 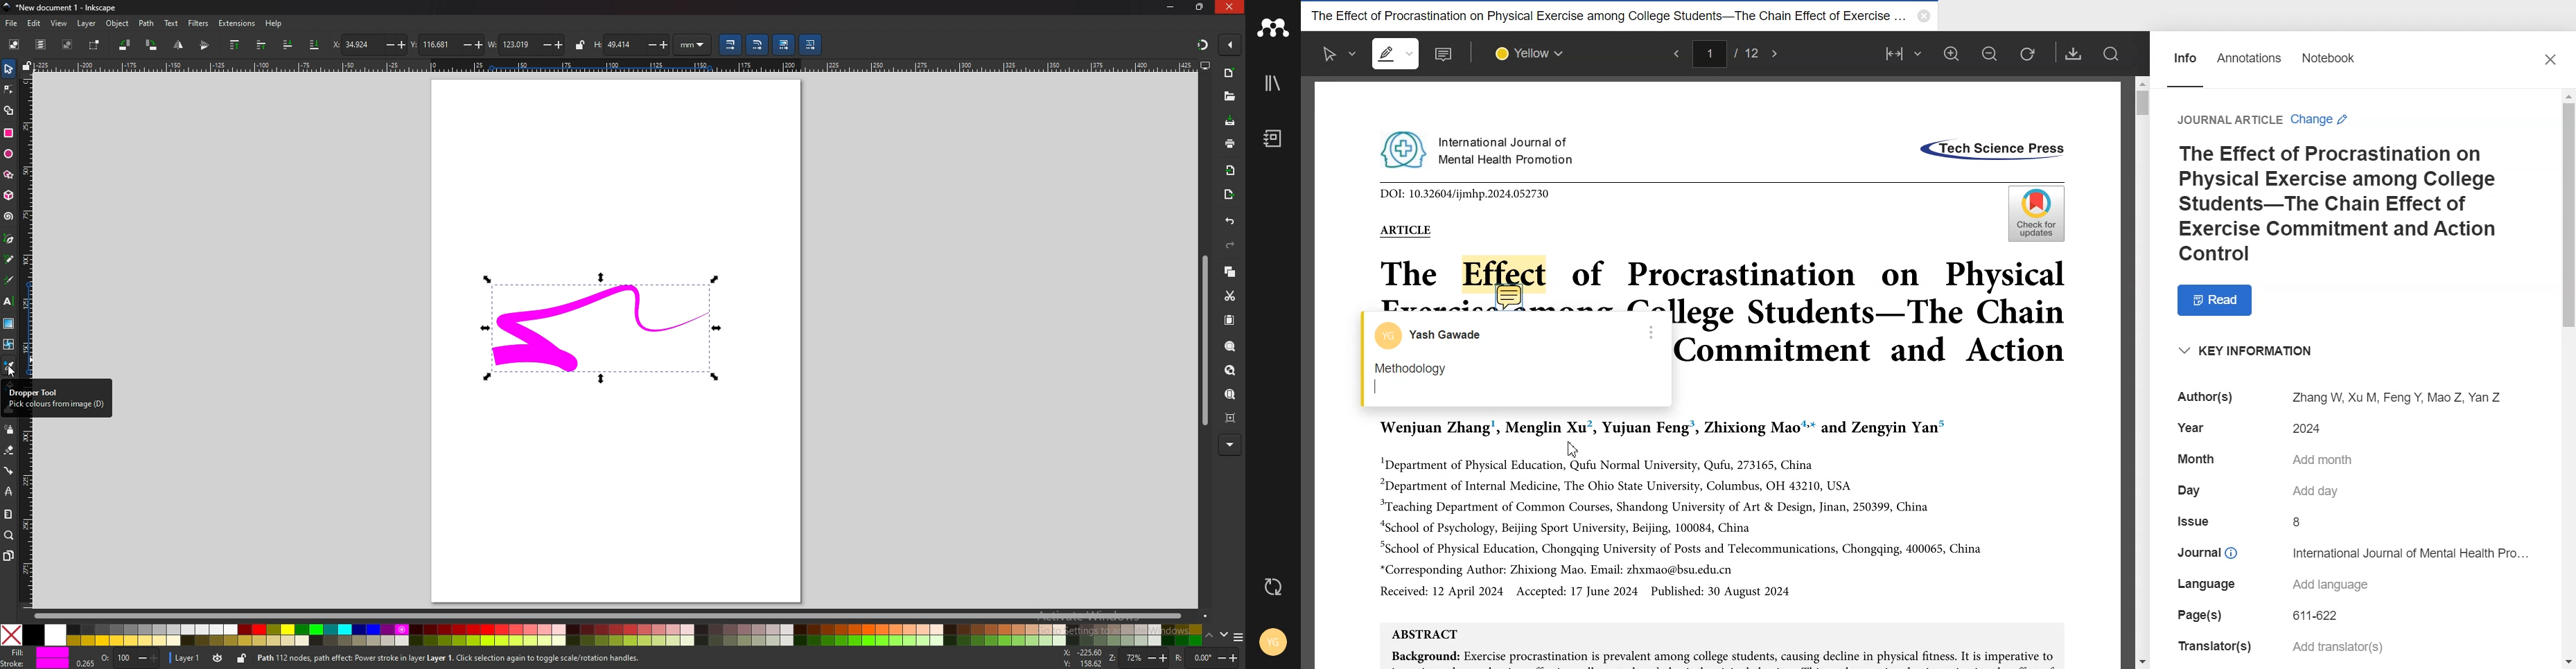 I want to click on «Tech Science Press, so click(x=1990, y=150).